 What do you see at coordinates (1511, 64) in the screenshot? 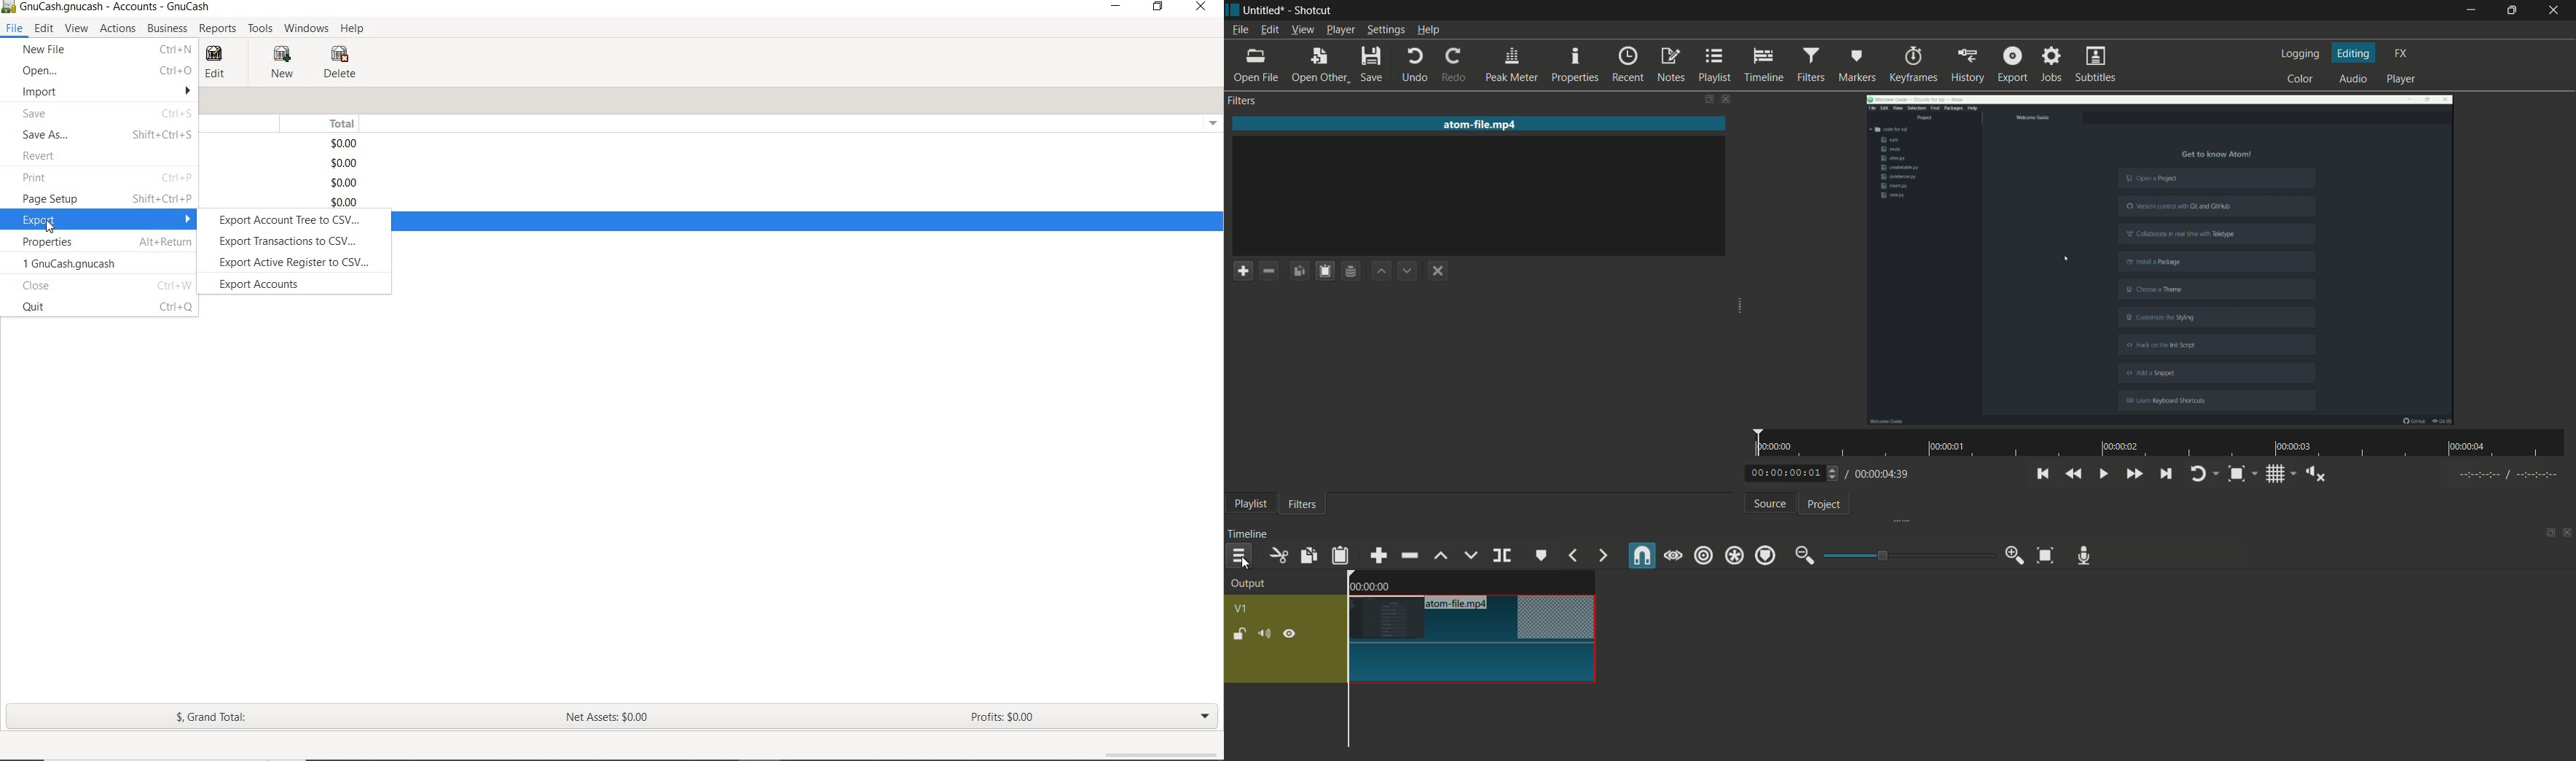
I see `peak meter` at bounding box center [1511, 64].